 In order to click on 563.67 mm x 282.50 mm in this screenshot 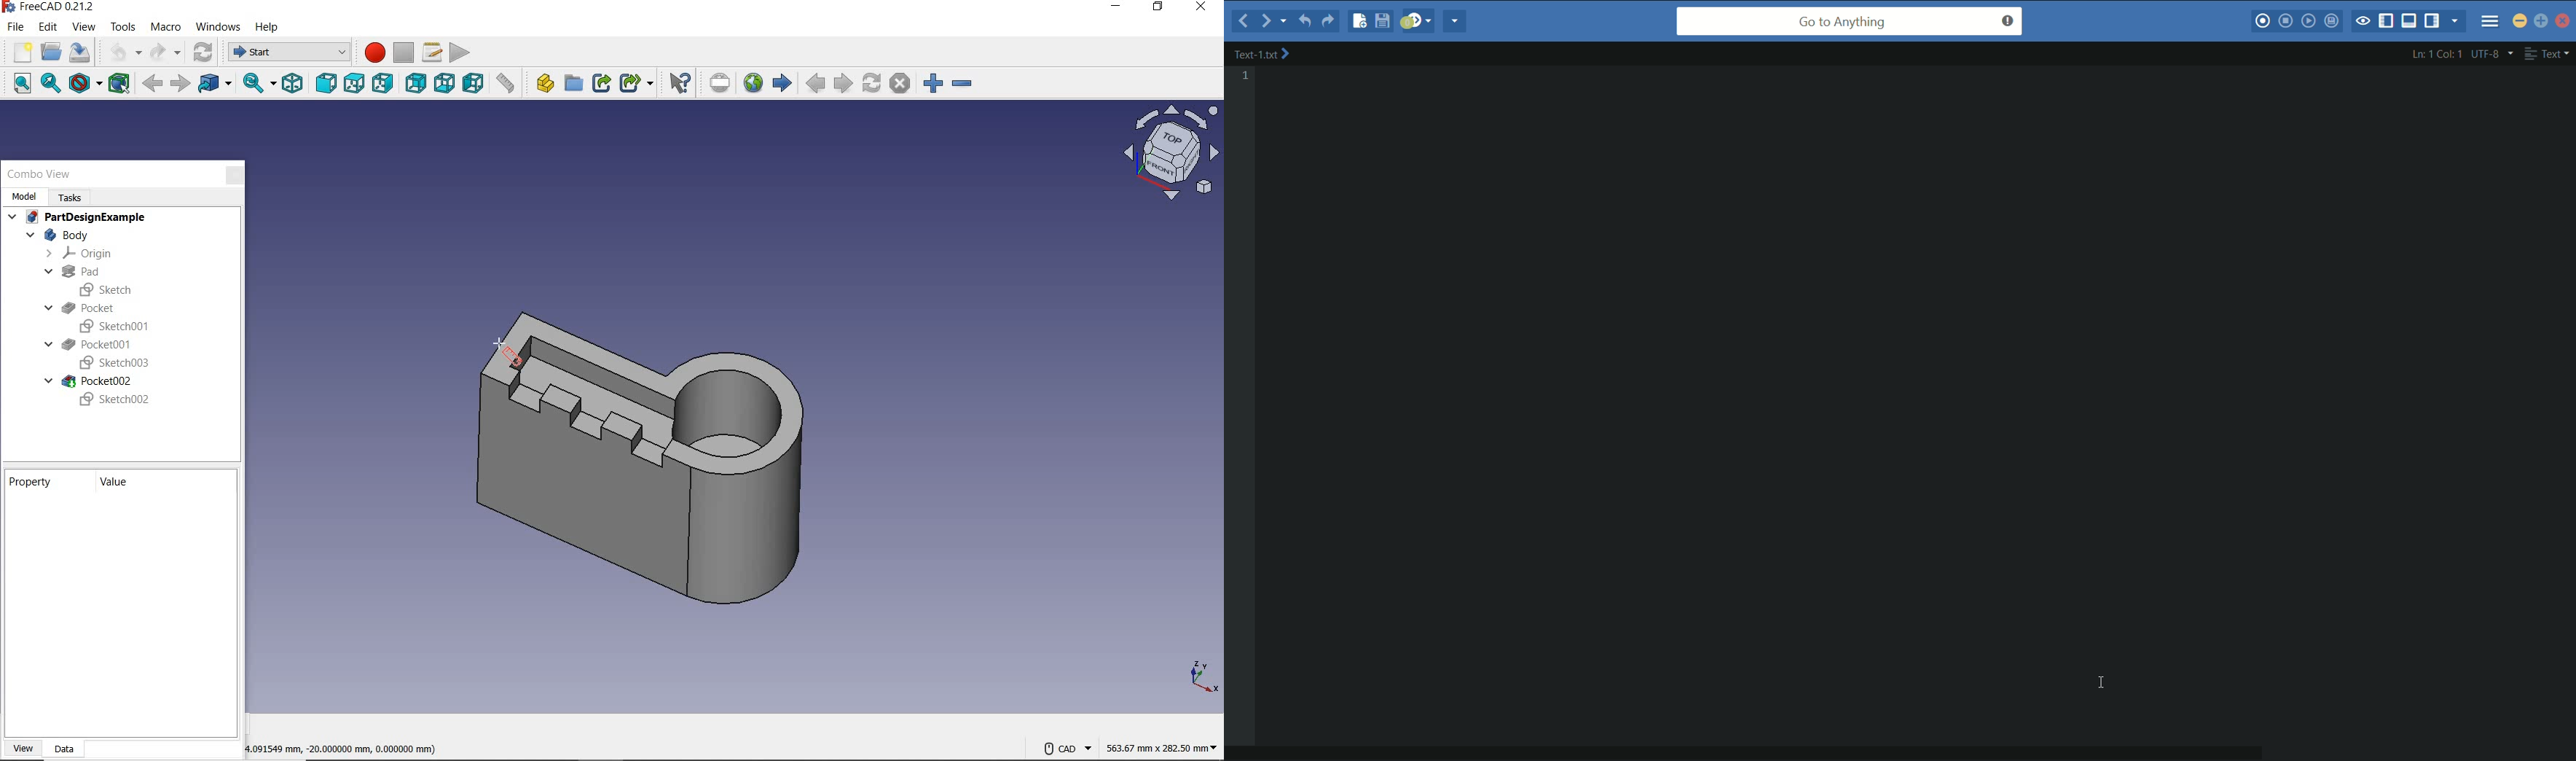, I will do `click(1161, 746)`.